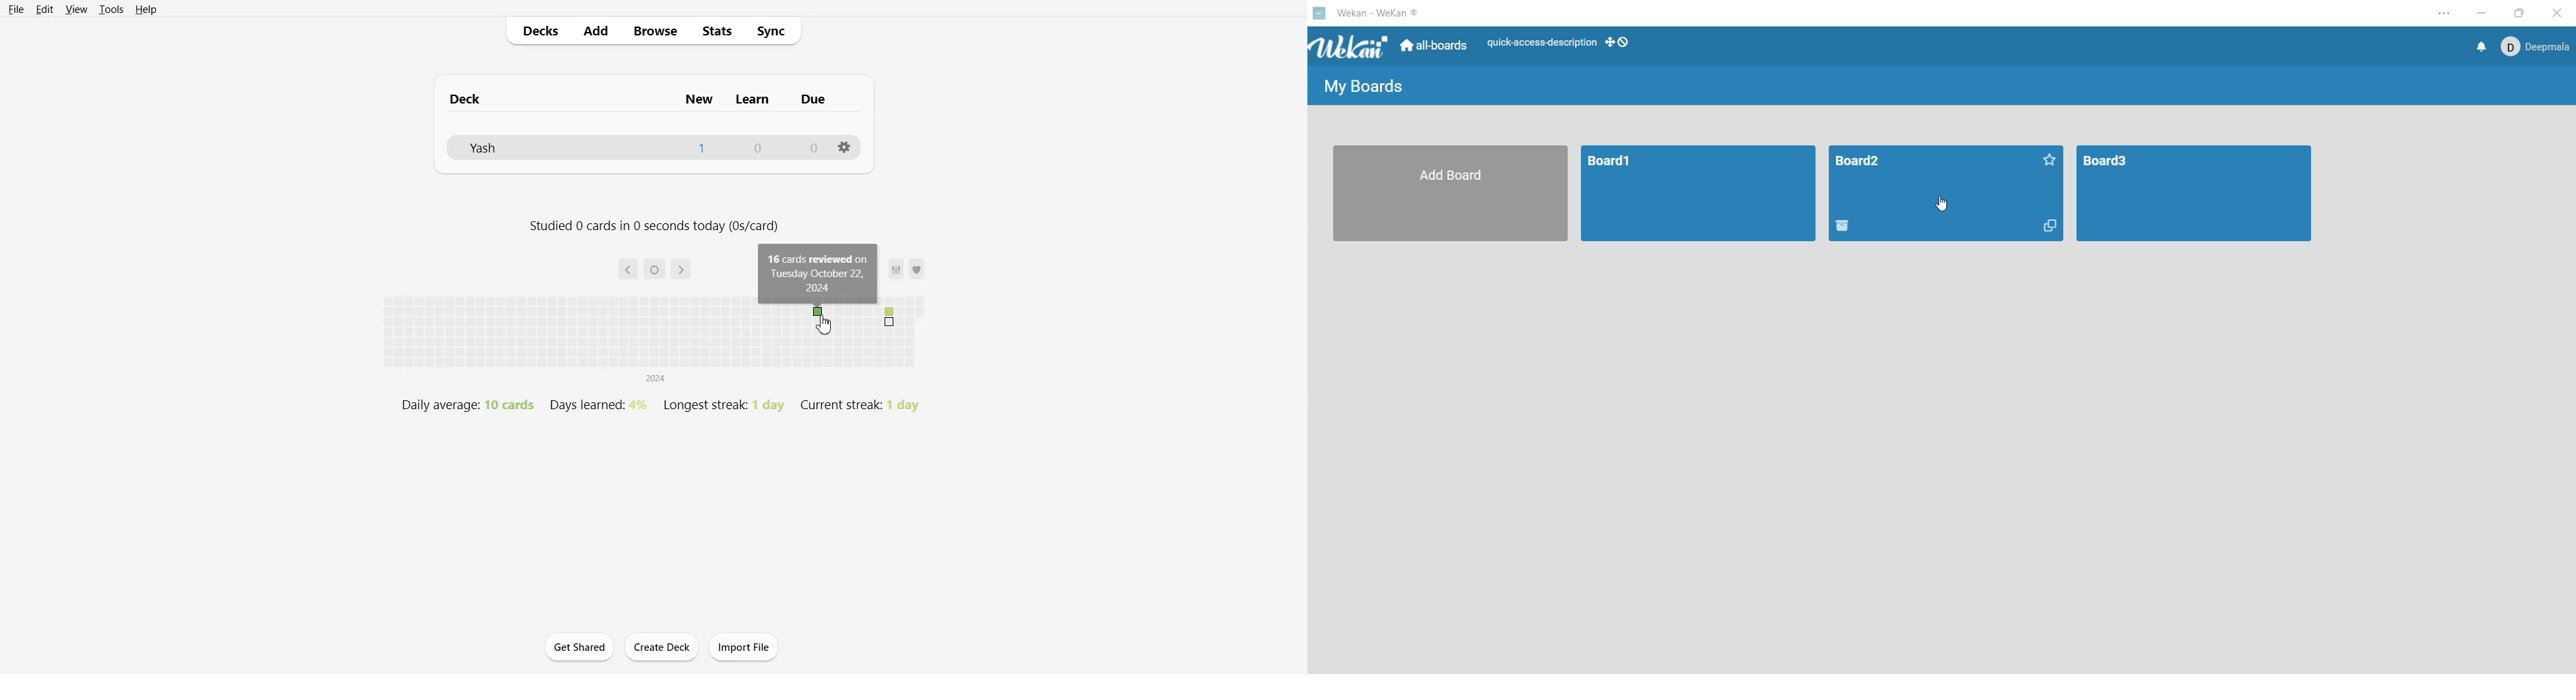 The image size is (2576, 700). What do you see at coordinates (76, 10) in the screenshot?
I see `View` at bounding box center [76, 10].